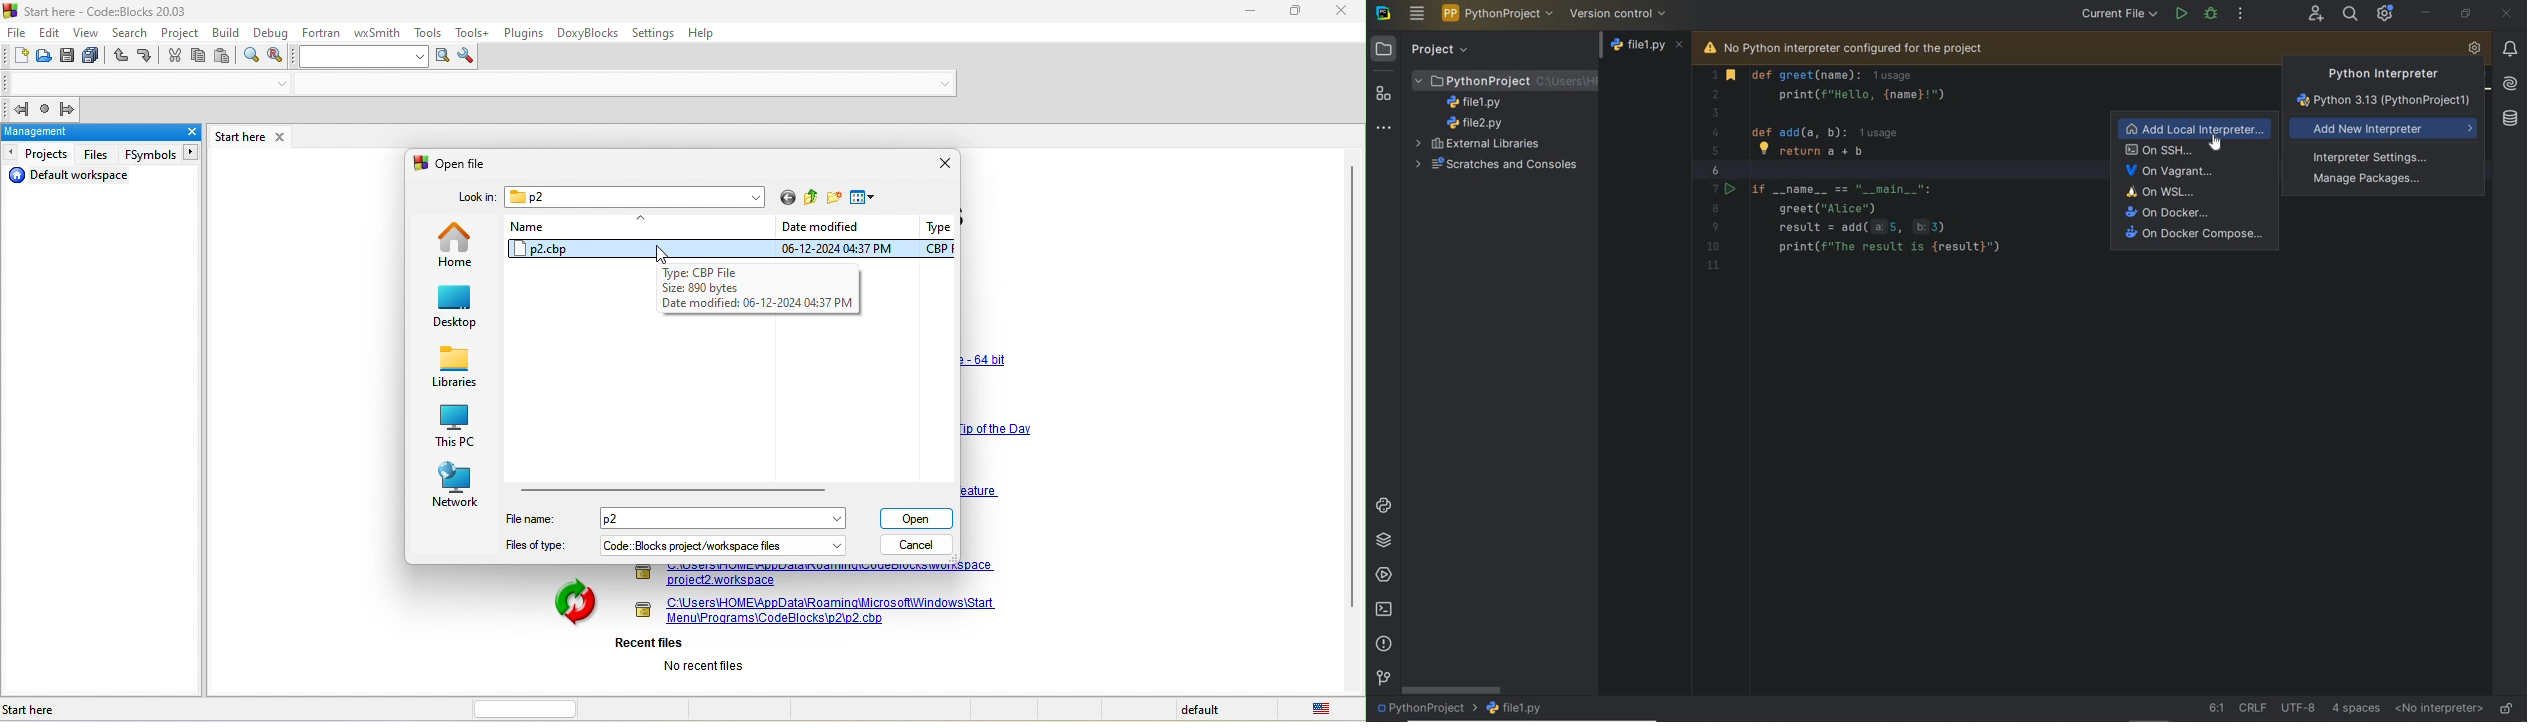 The width and height of the screenshot is (2548, 728). Describe the element at coordinates (134, 32) in the screenshot. I see `search` at that location.